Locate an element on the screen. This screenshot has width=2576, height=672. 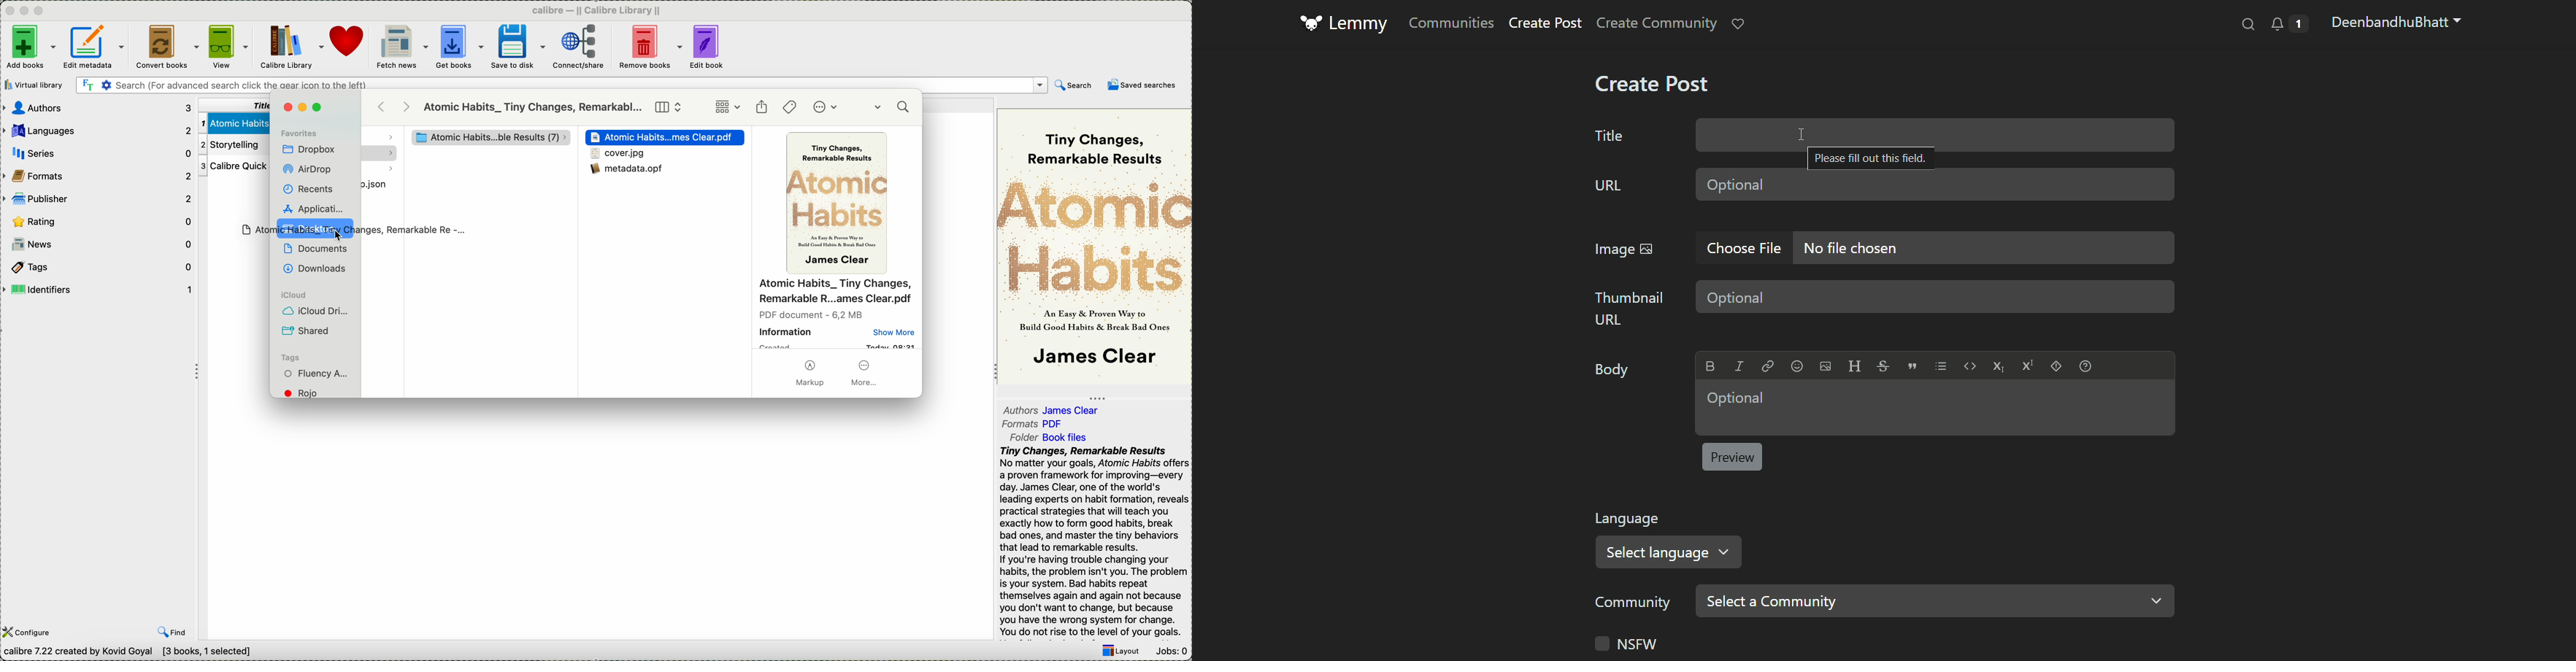
Recents is located at coordinates (308, 189).